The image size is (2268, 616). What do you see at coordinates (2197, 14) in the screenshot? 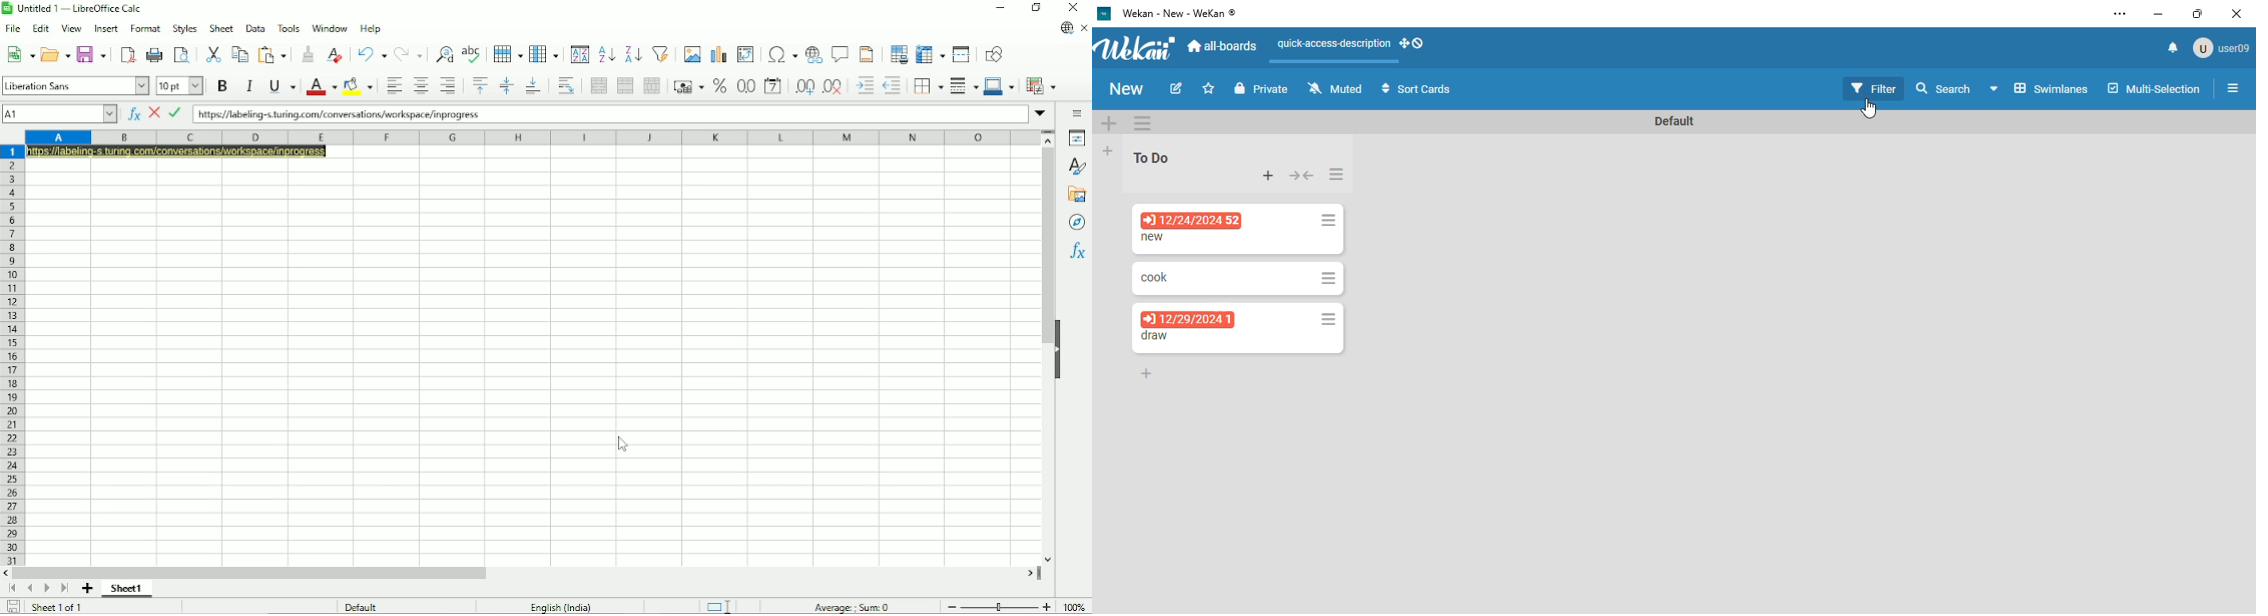
I see `maximize` at bounding box center [2197, 14].